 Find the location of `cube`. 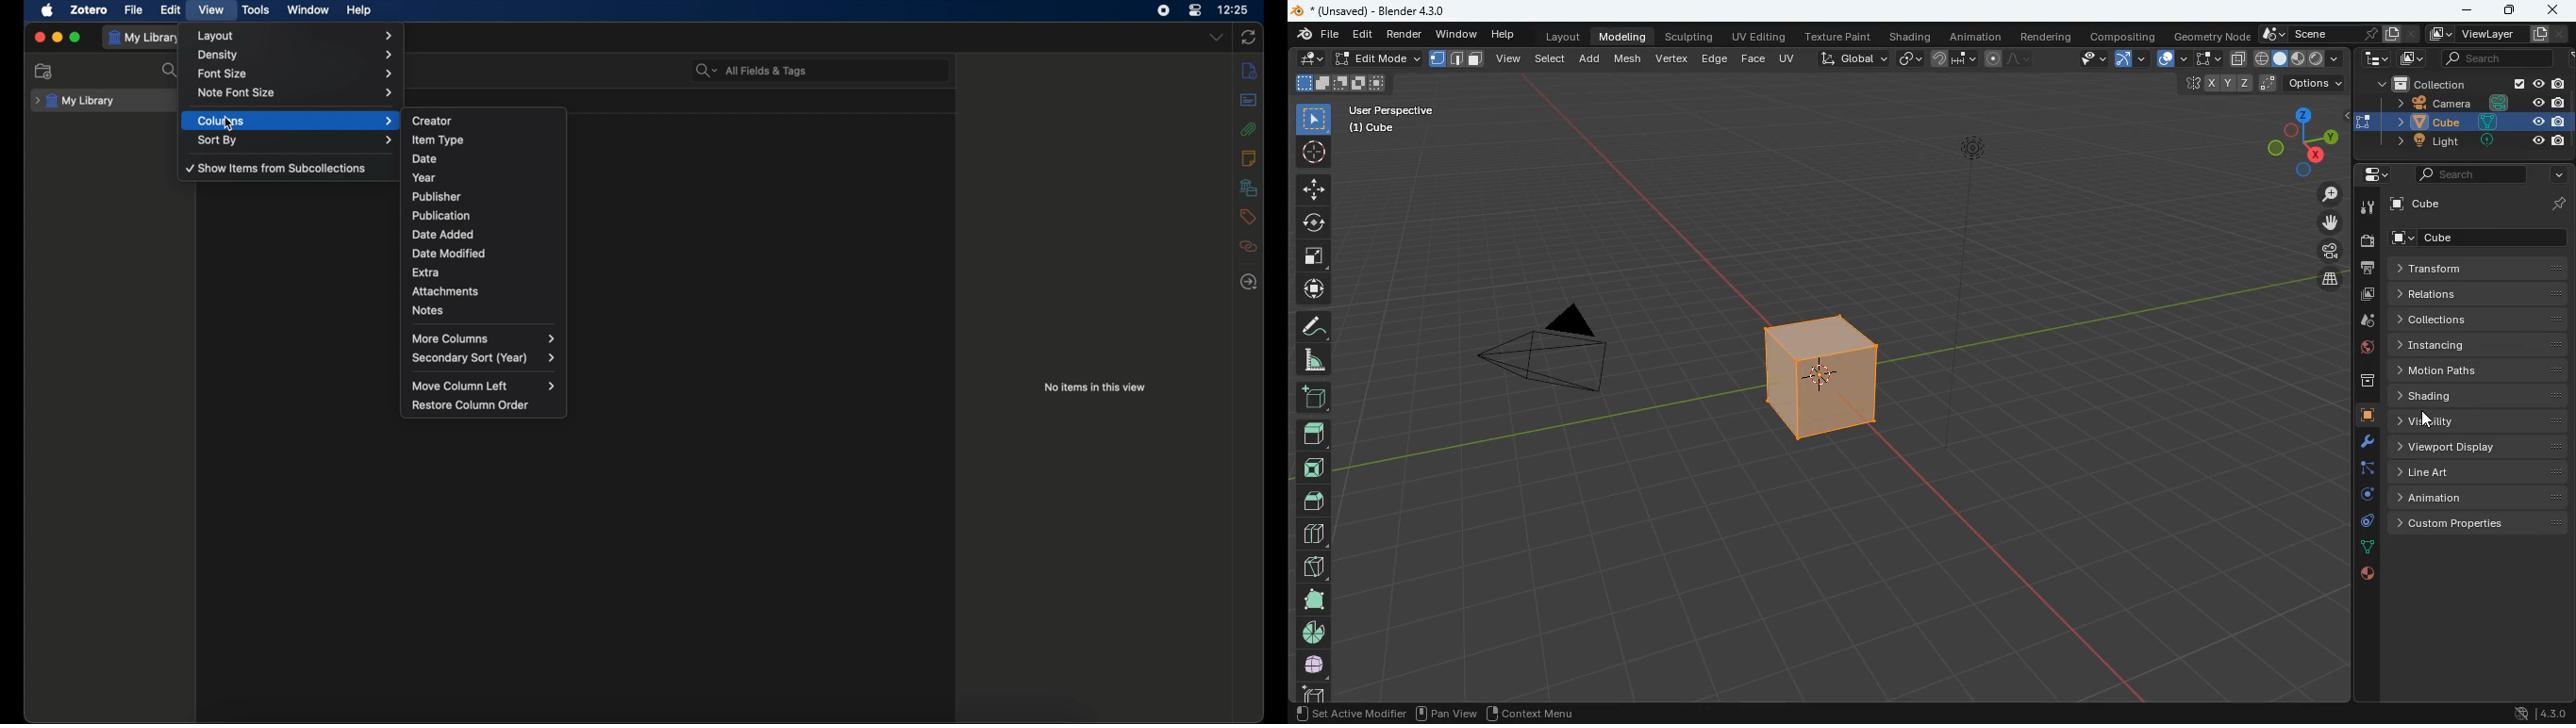

cube is located at coordinates (2484, 238).